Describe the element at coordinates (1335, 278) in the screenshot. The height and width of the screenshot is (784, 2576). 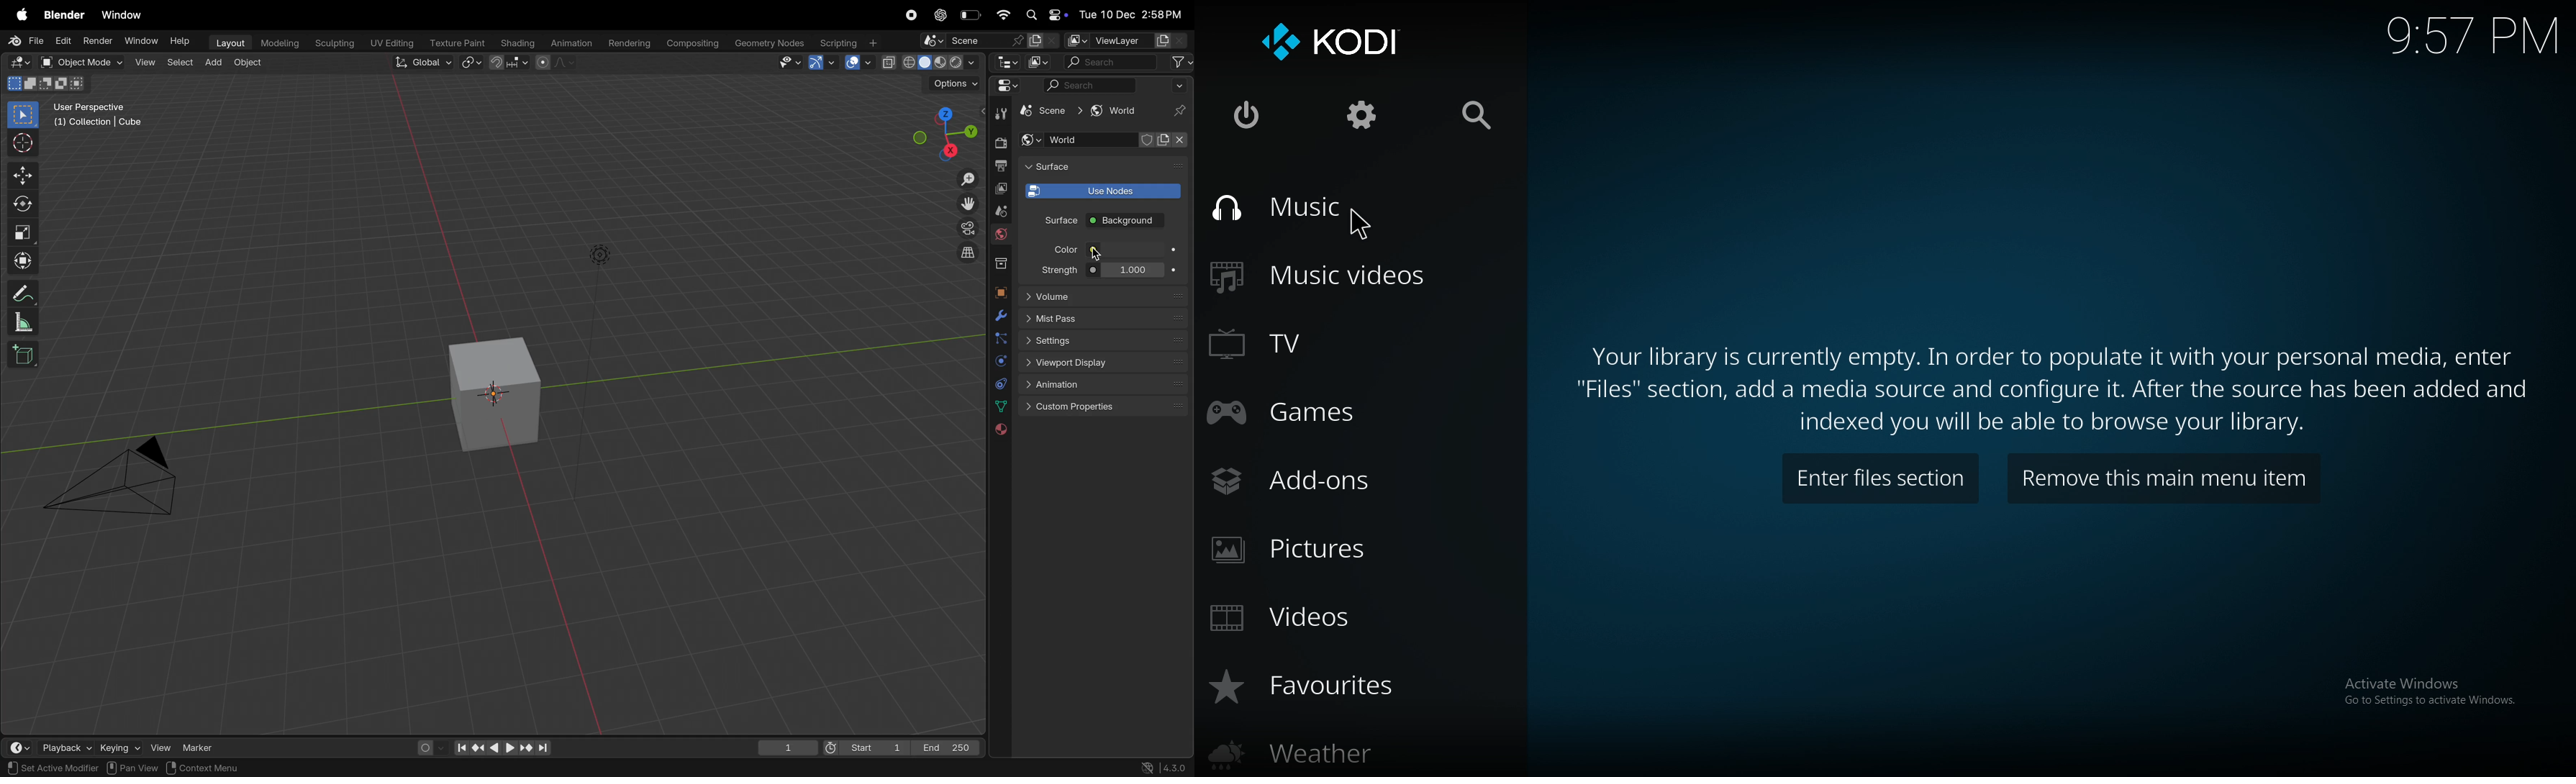
I see `music videos` at that location.